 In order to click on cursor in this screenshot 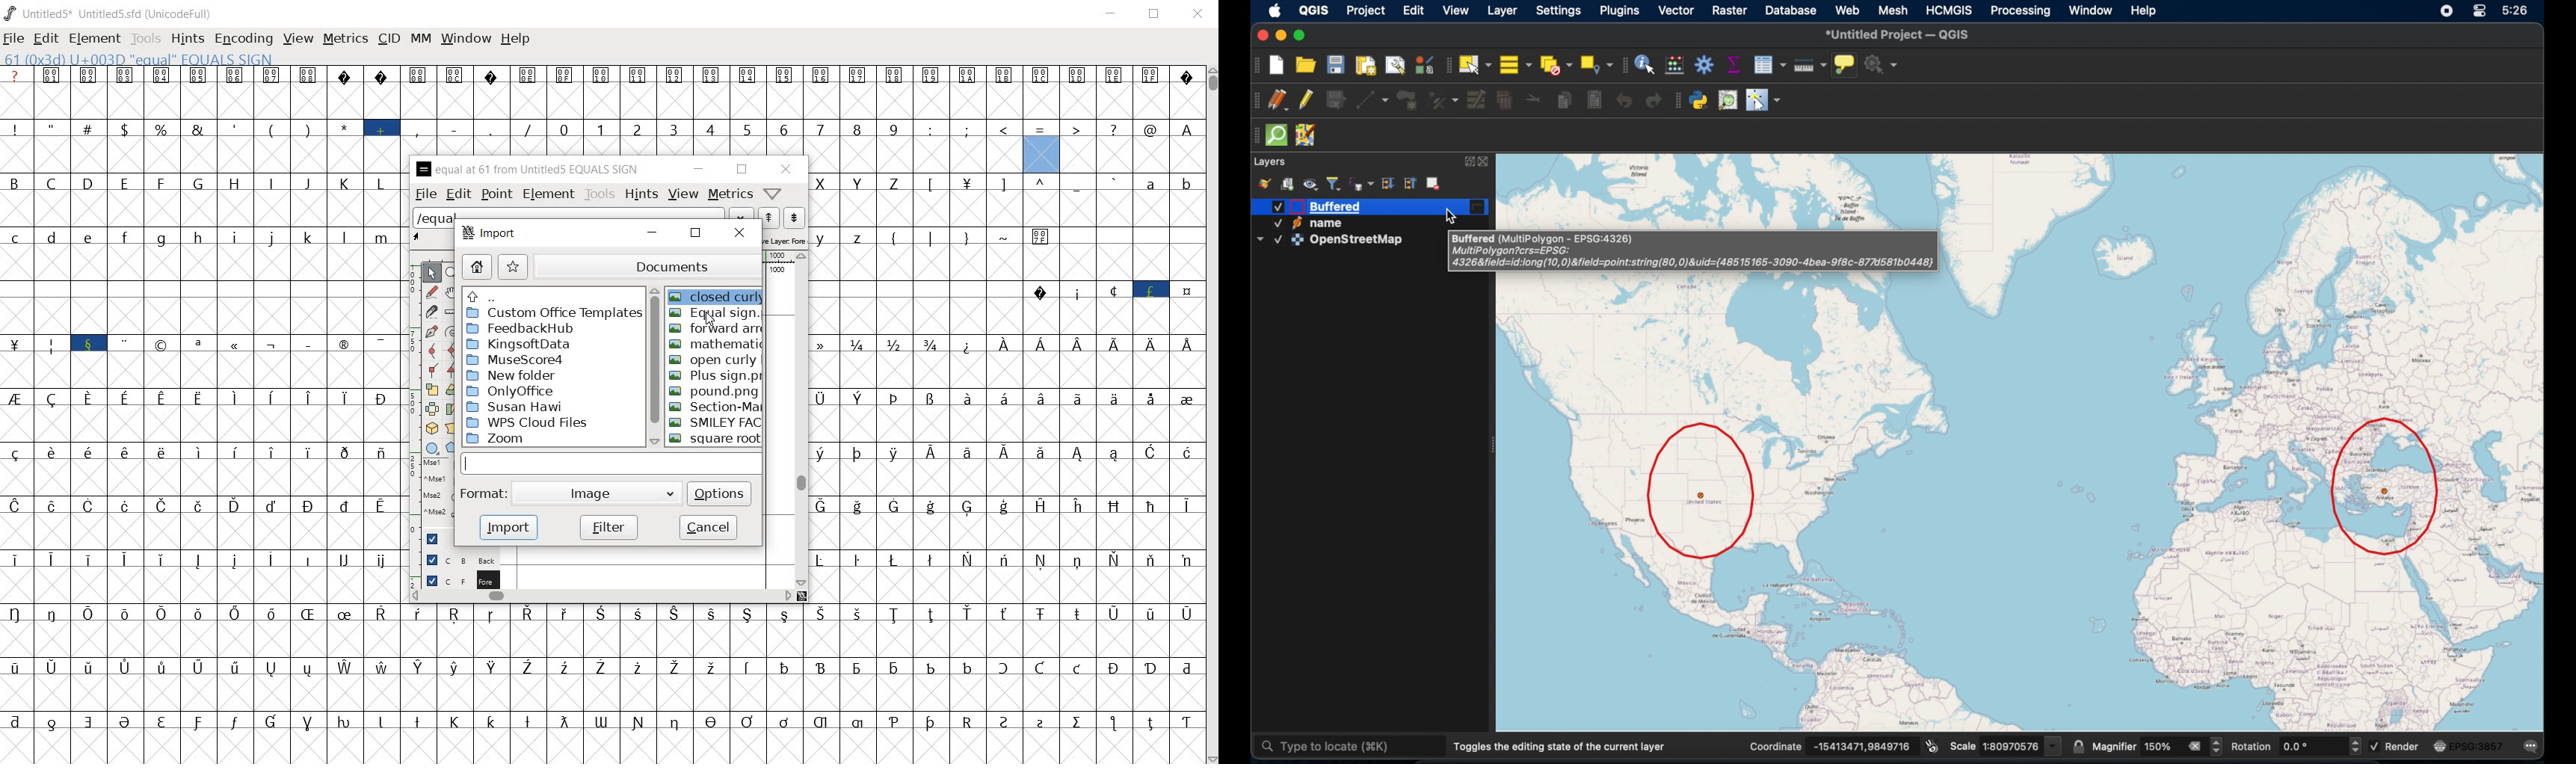, I will do `click(1453, 214)`.